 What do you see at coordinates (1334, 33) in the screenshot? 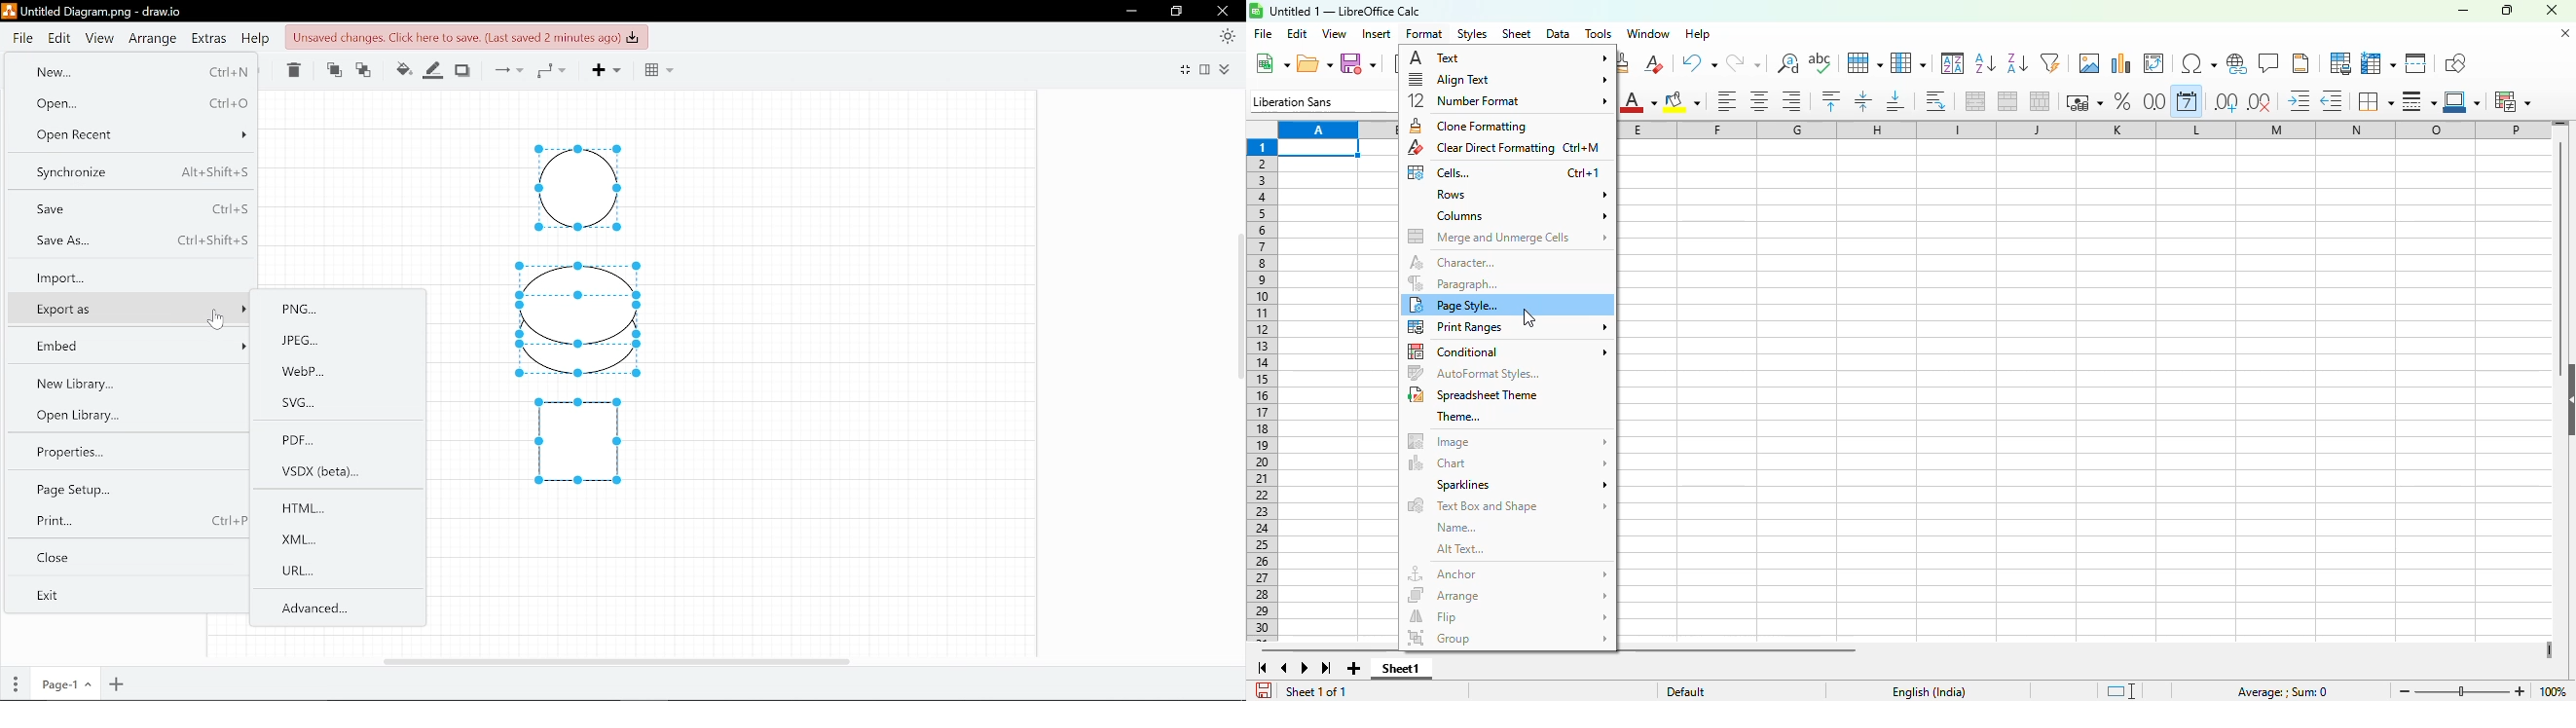
I see `view` at bounding box center [1334, 33].